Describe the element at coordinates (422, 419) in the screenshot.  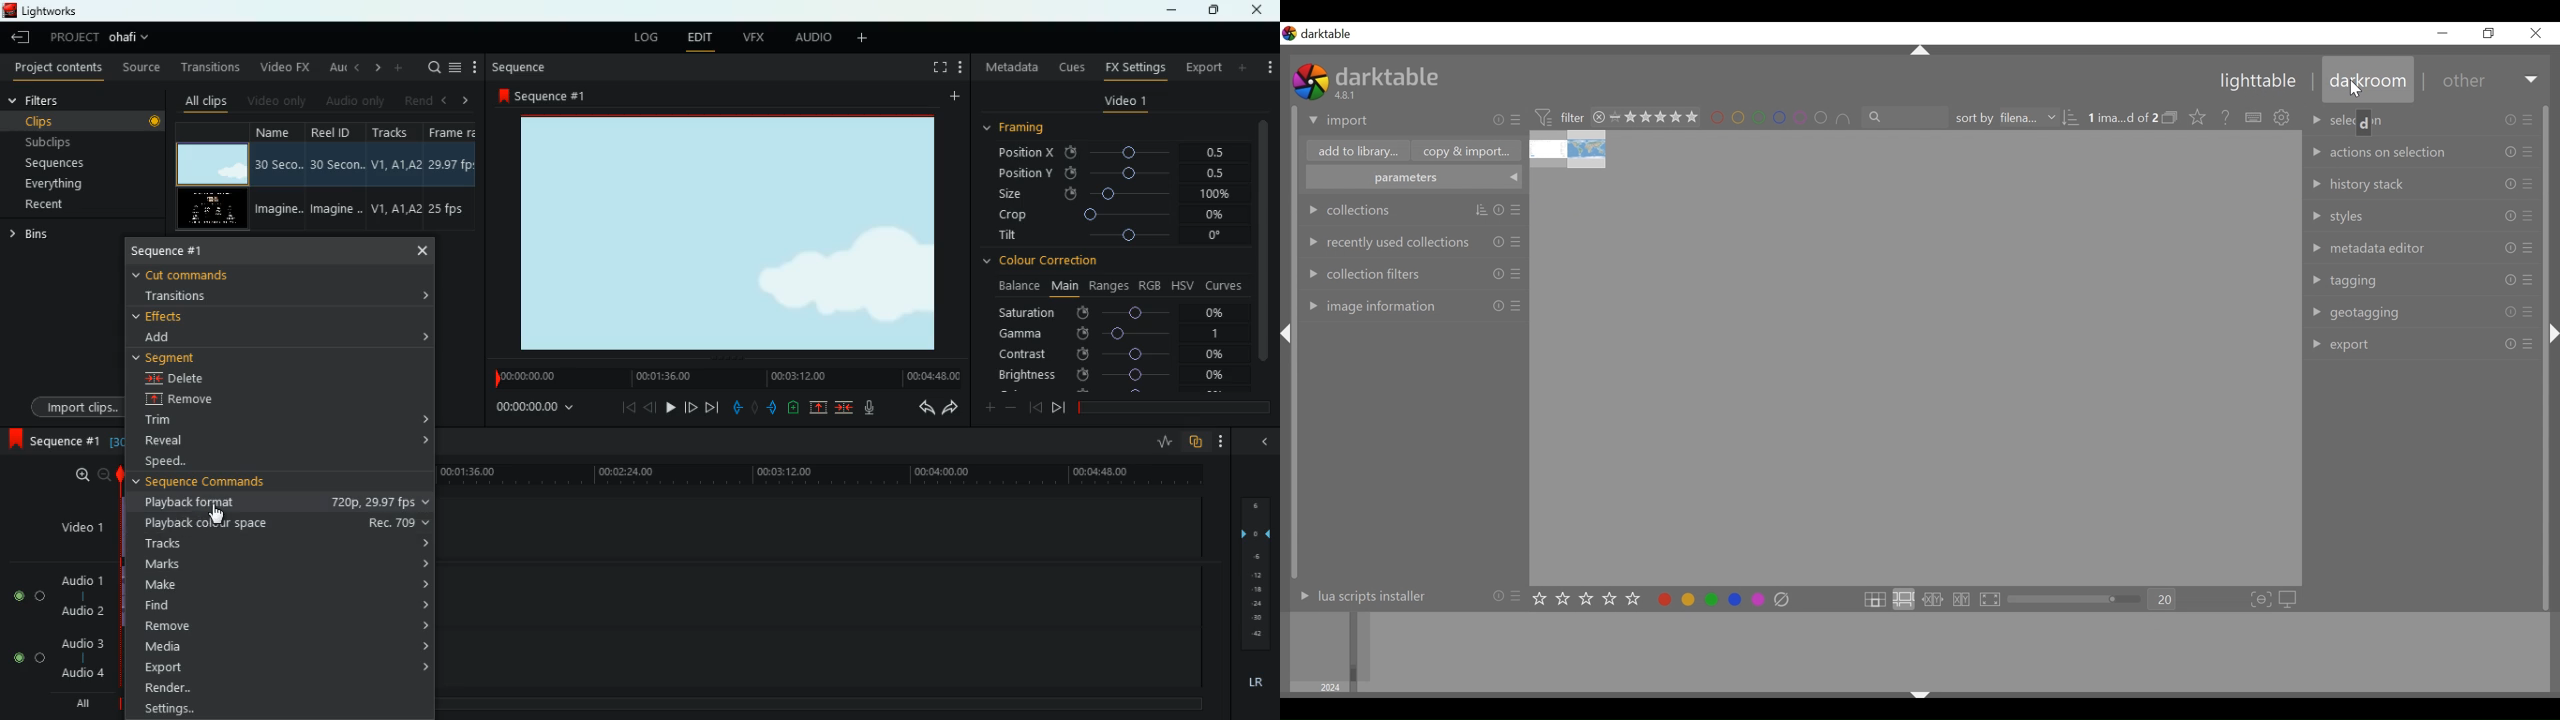
I see `expand` at that location.